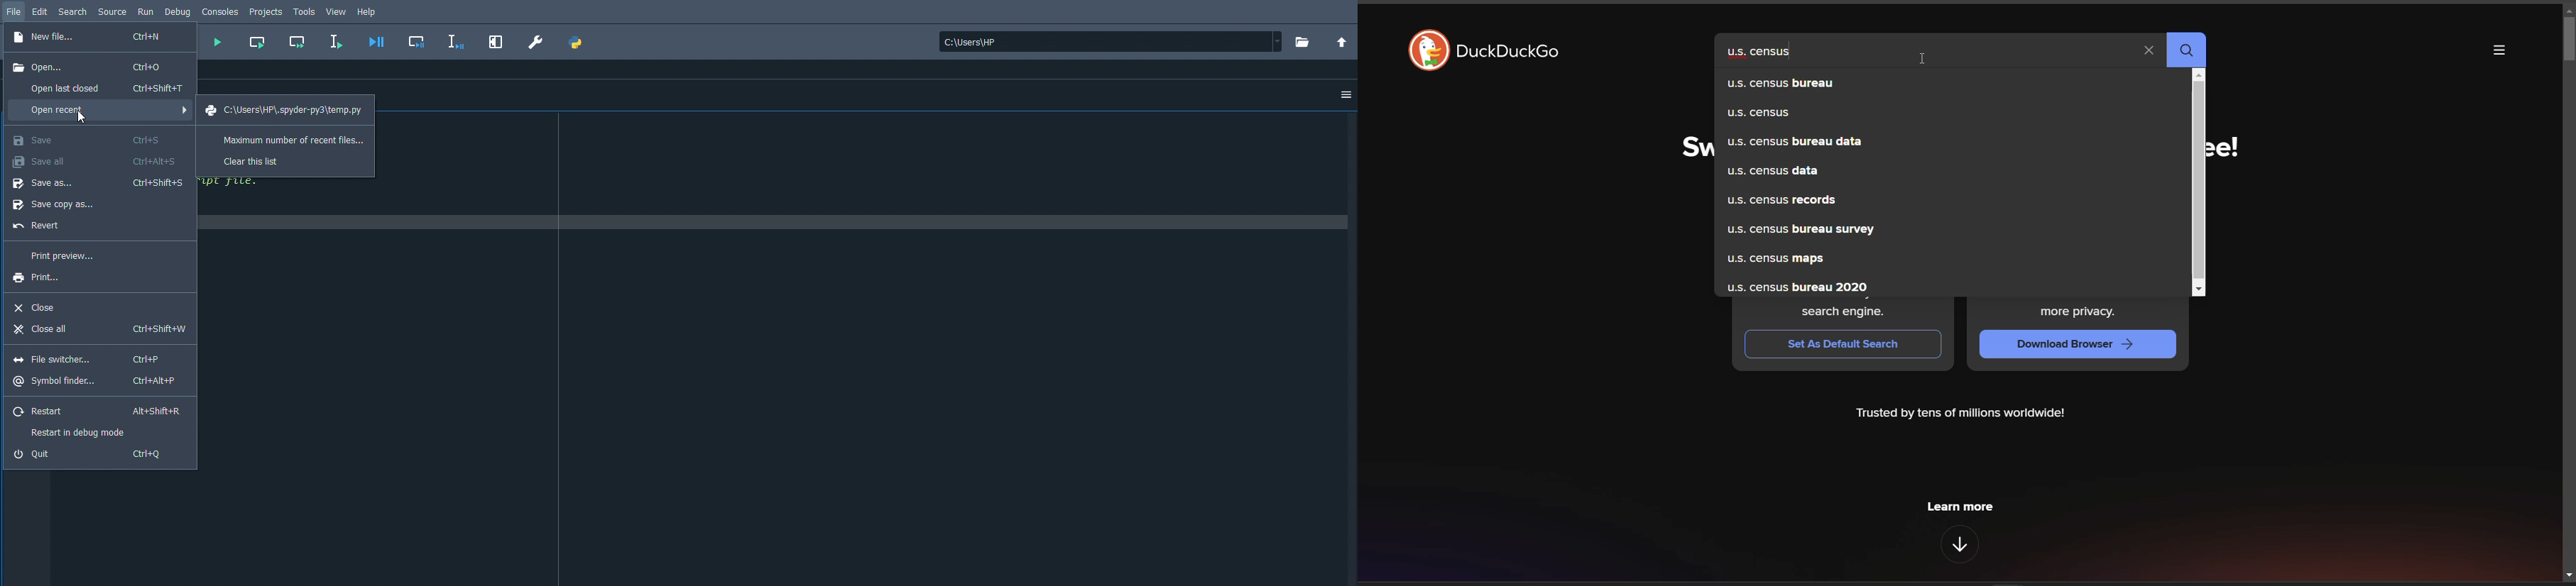 Image resolution: width=2576 pixels, height=588 pixels. What do you see at coordinates (336, 42) in the screenshot?
I see `Run selection or current line` at bounding box center [336, 42].